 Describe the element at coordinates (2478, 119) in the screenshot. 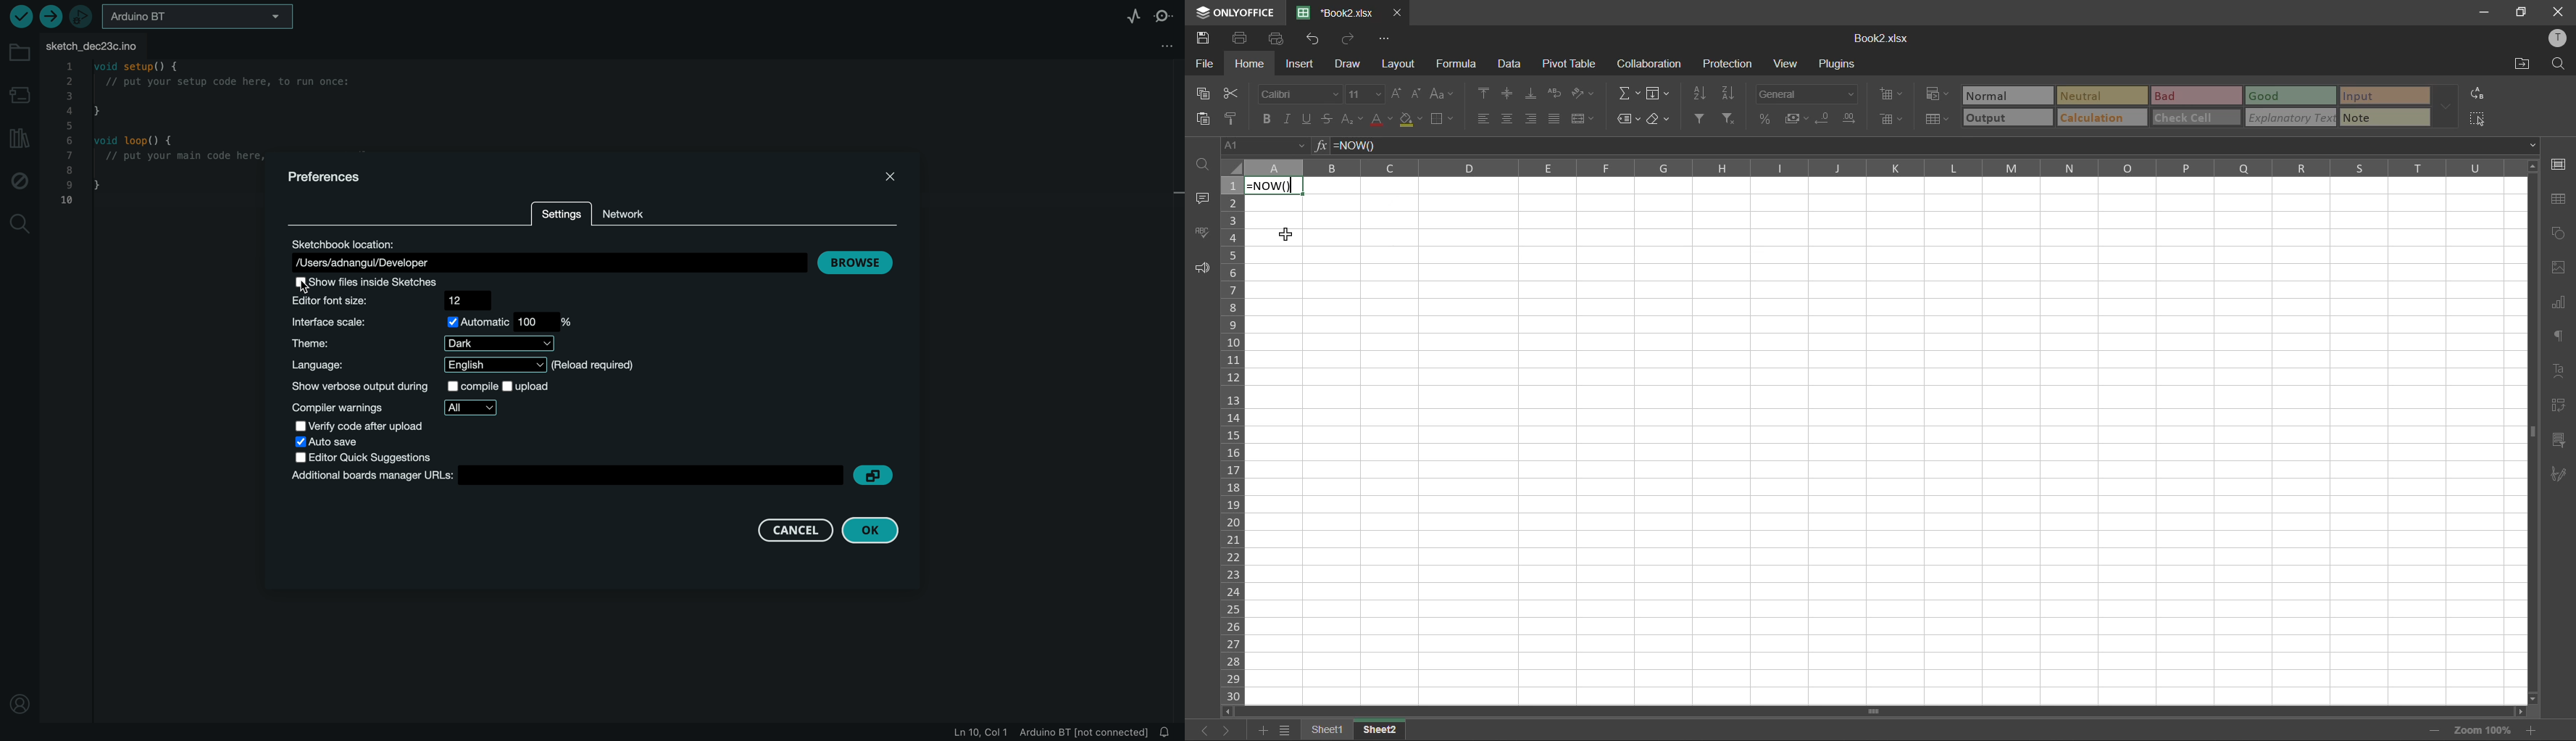

I see `select all` at that location.